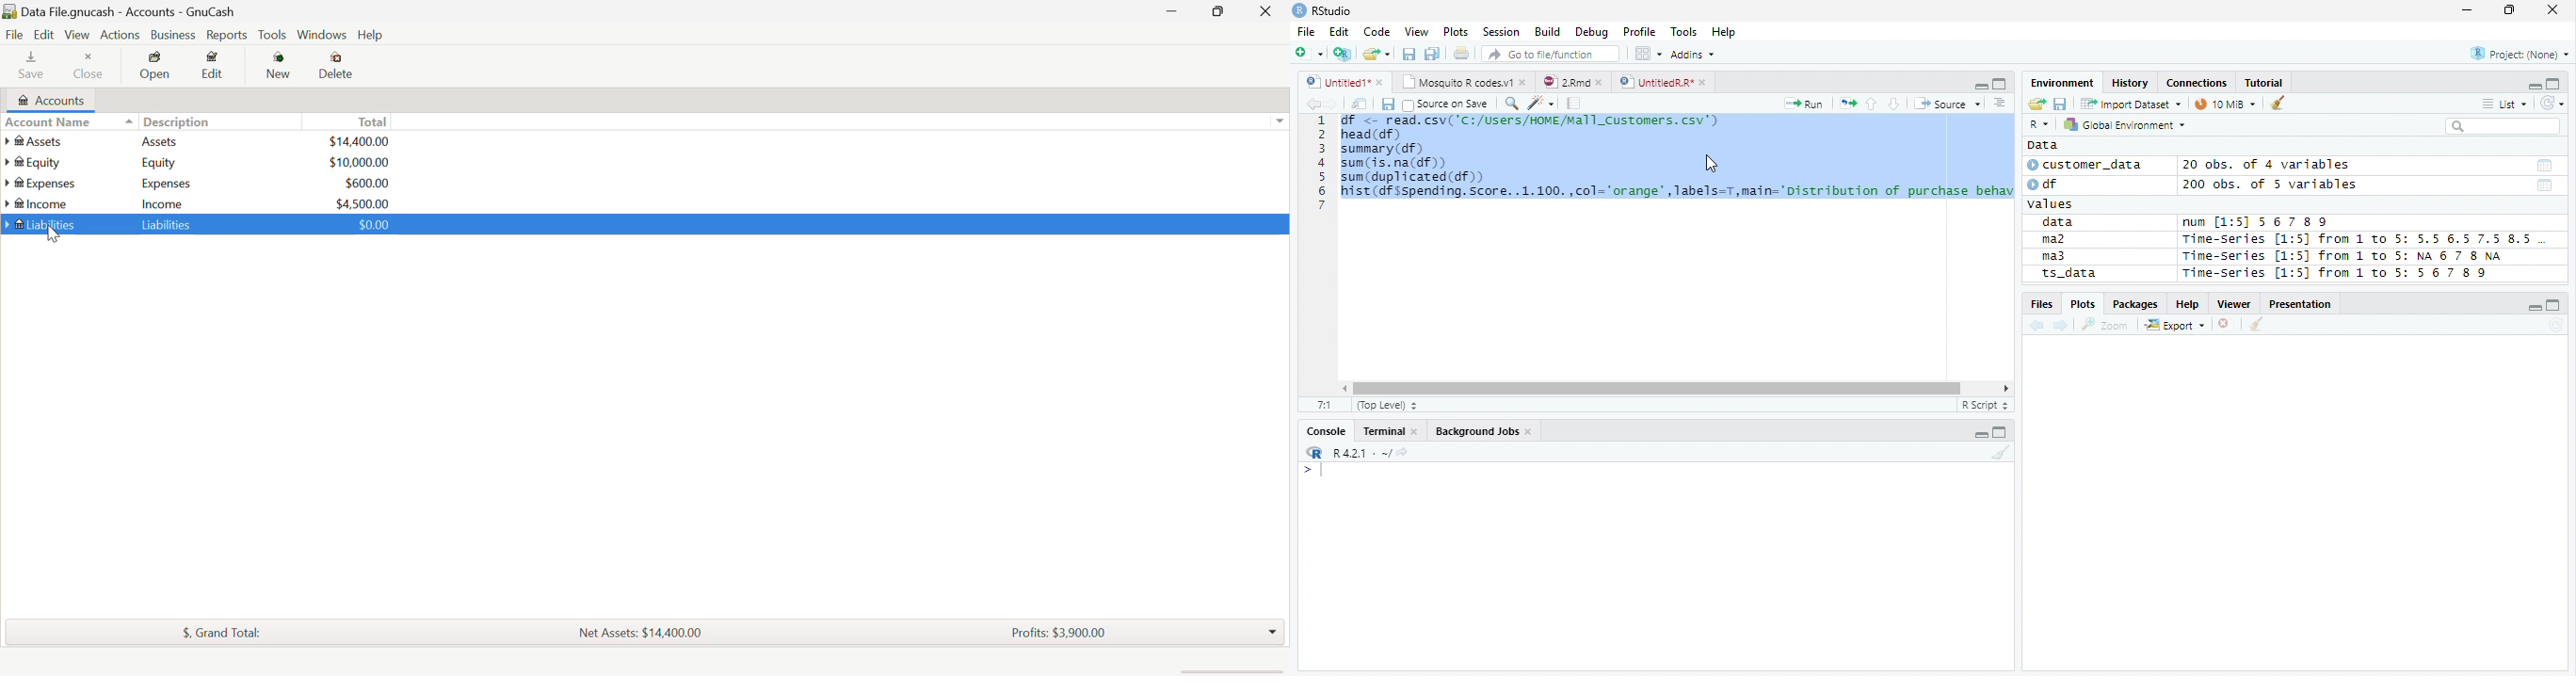  Describe the element at coordinates (1173, 13) in the screenshot. I see `Restore Down` at that location.